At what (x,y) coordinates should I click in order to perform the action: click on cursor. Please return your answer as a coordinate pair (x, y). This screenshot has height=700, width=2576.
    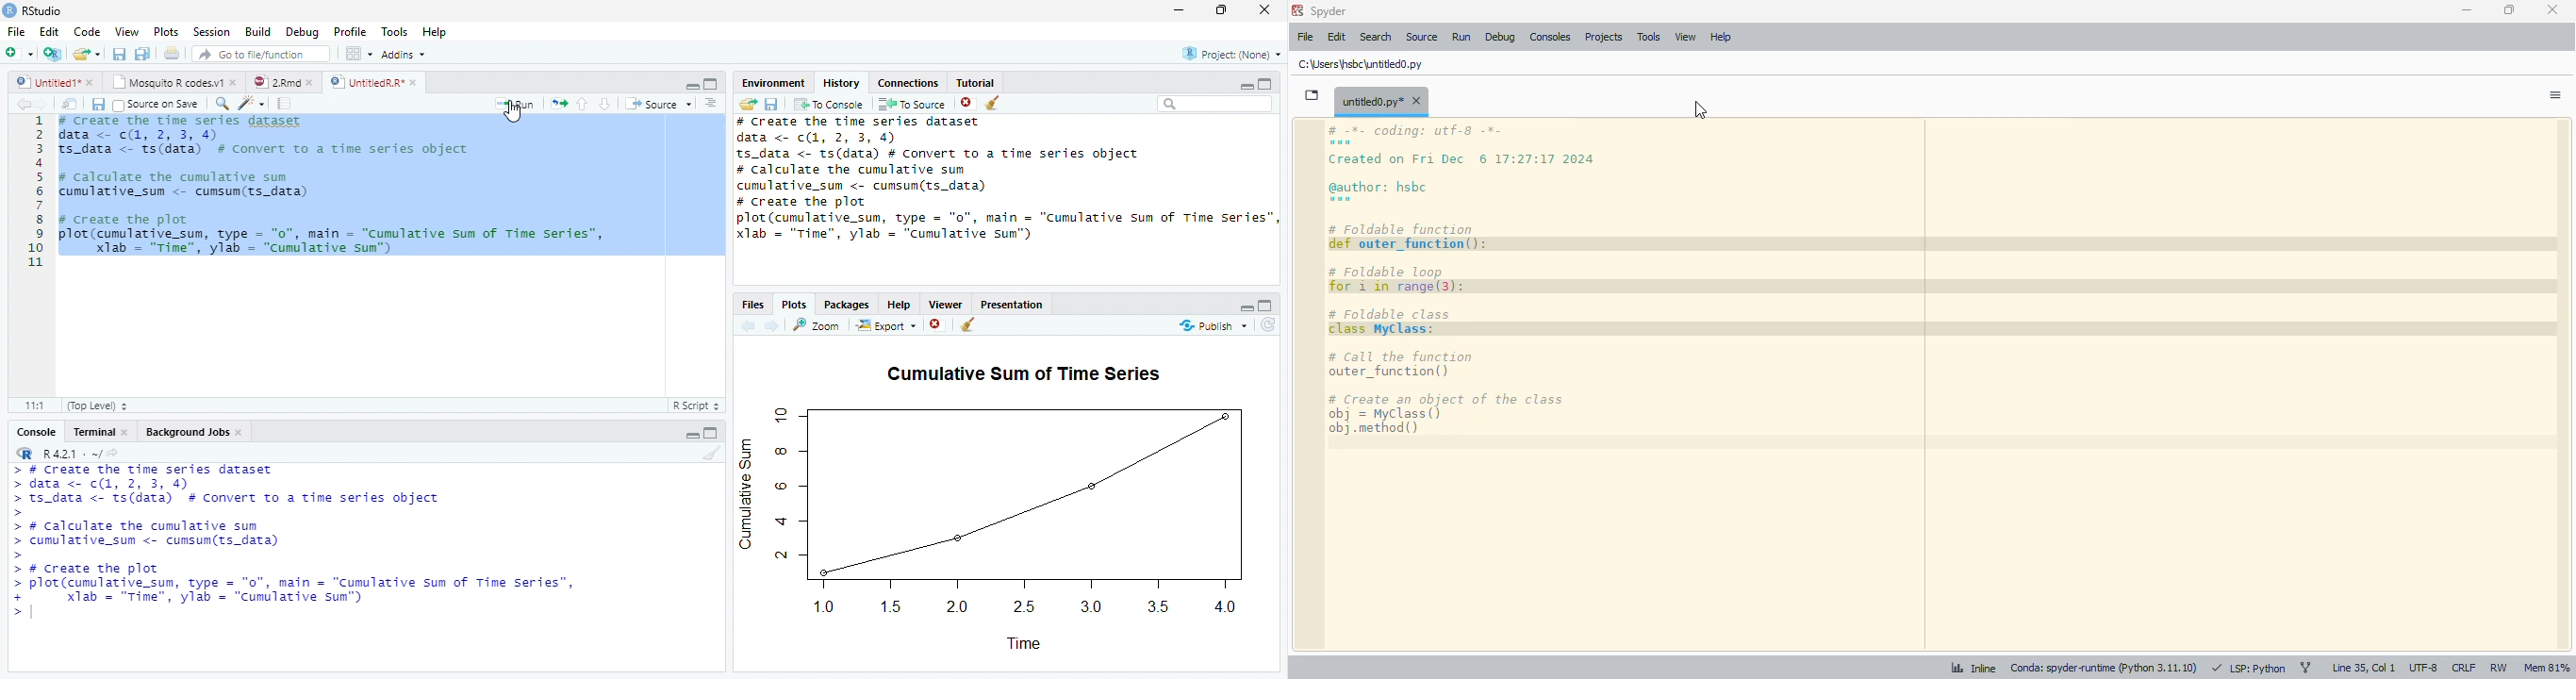
    Looking at the image, I should click on (1701, 110).